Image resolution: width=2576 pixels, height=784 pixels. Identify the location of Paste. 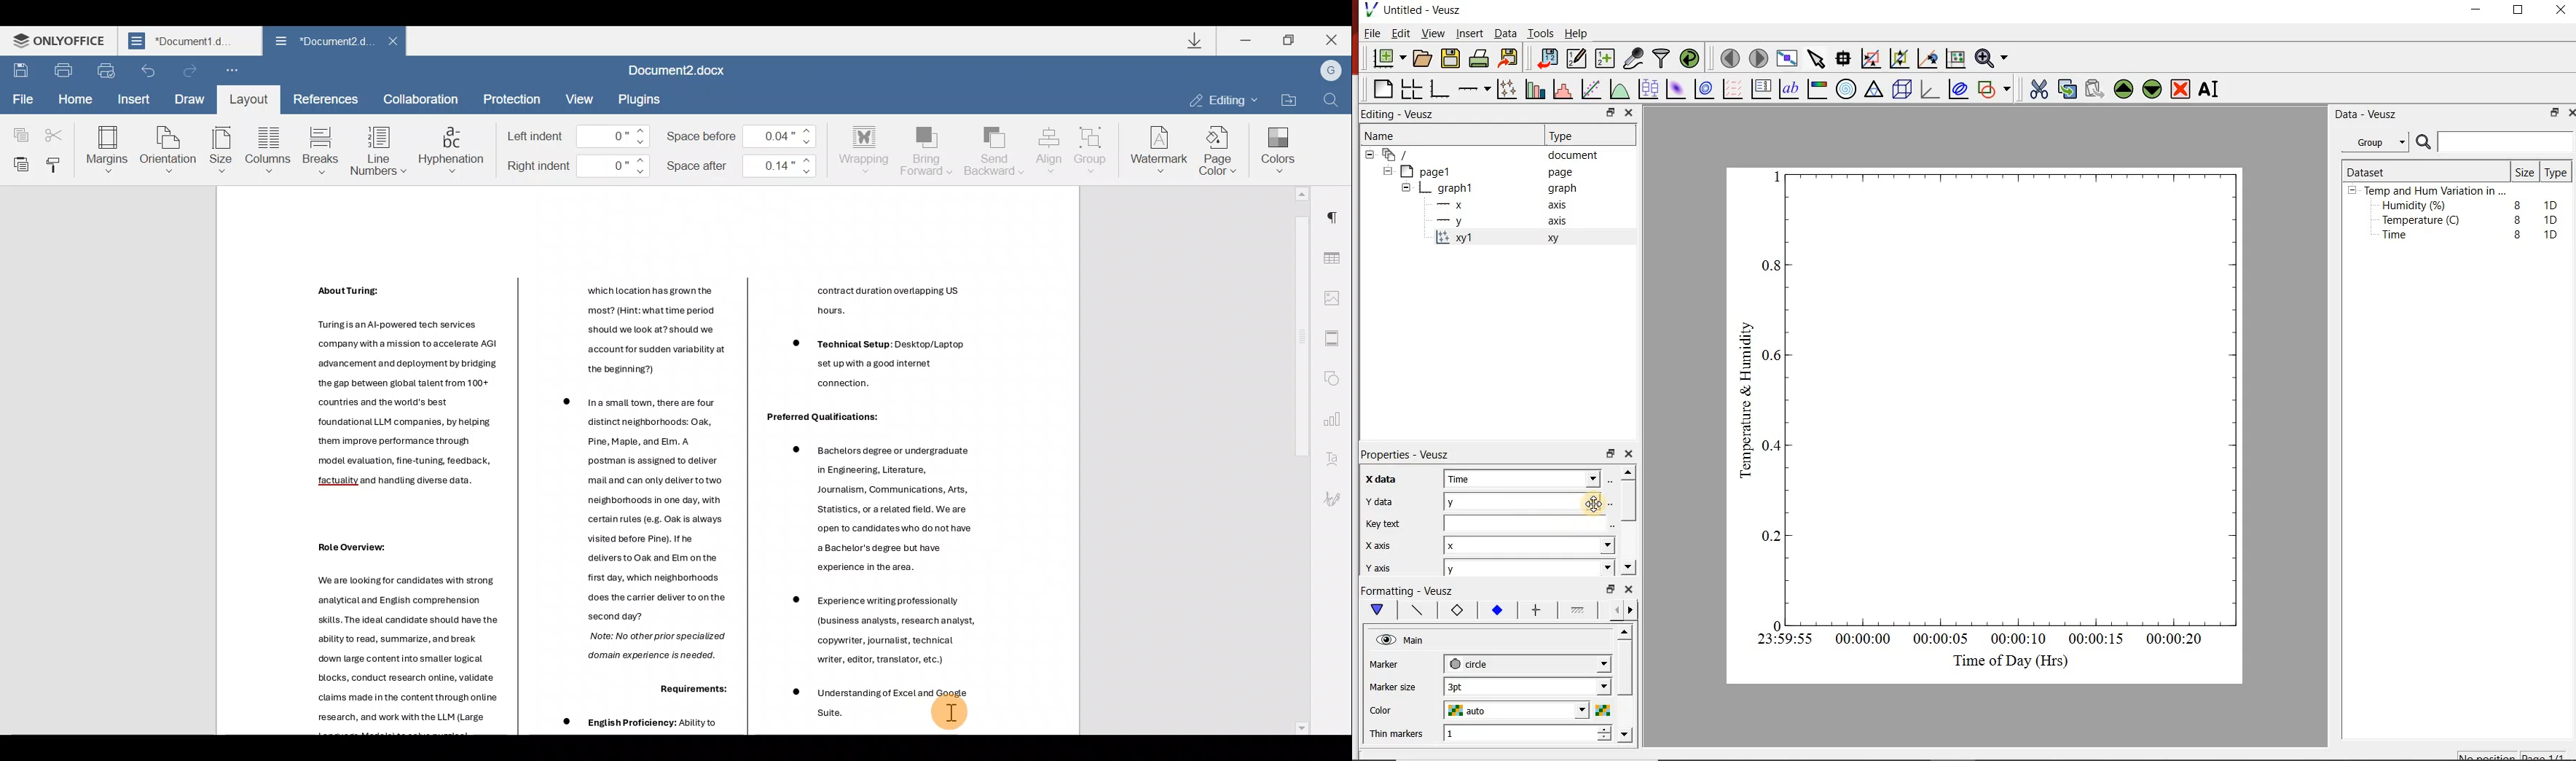
(18, 163).